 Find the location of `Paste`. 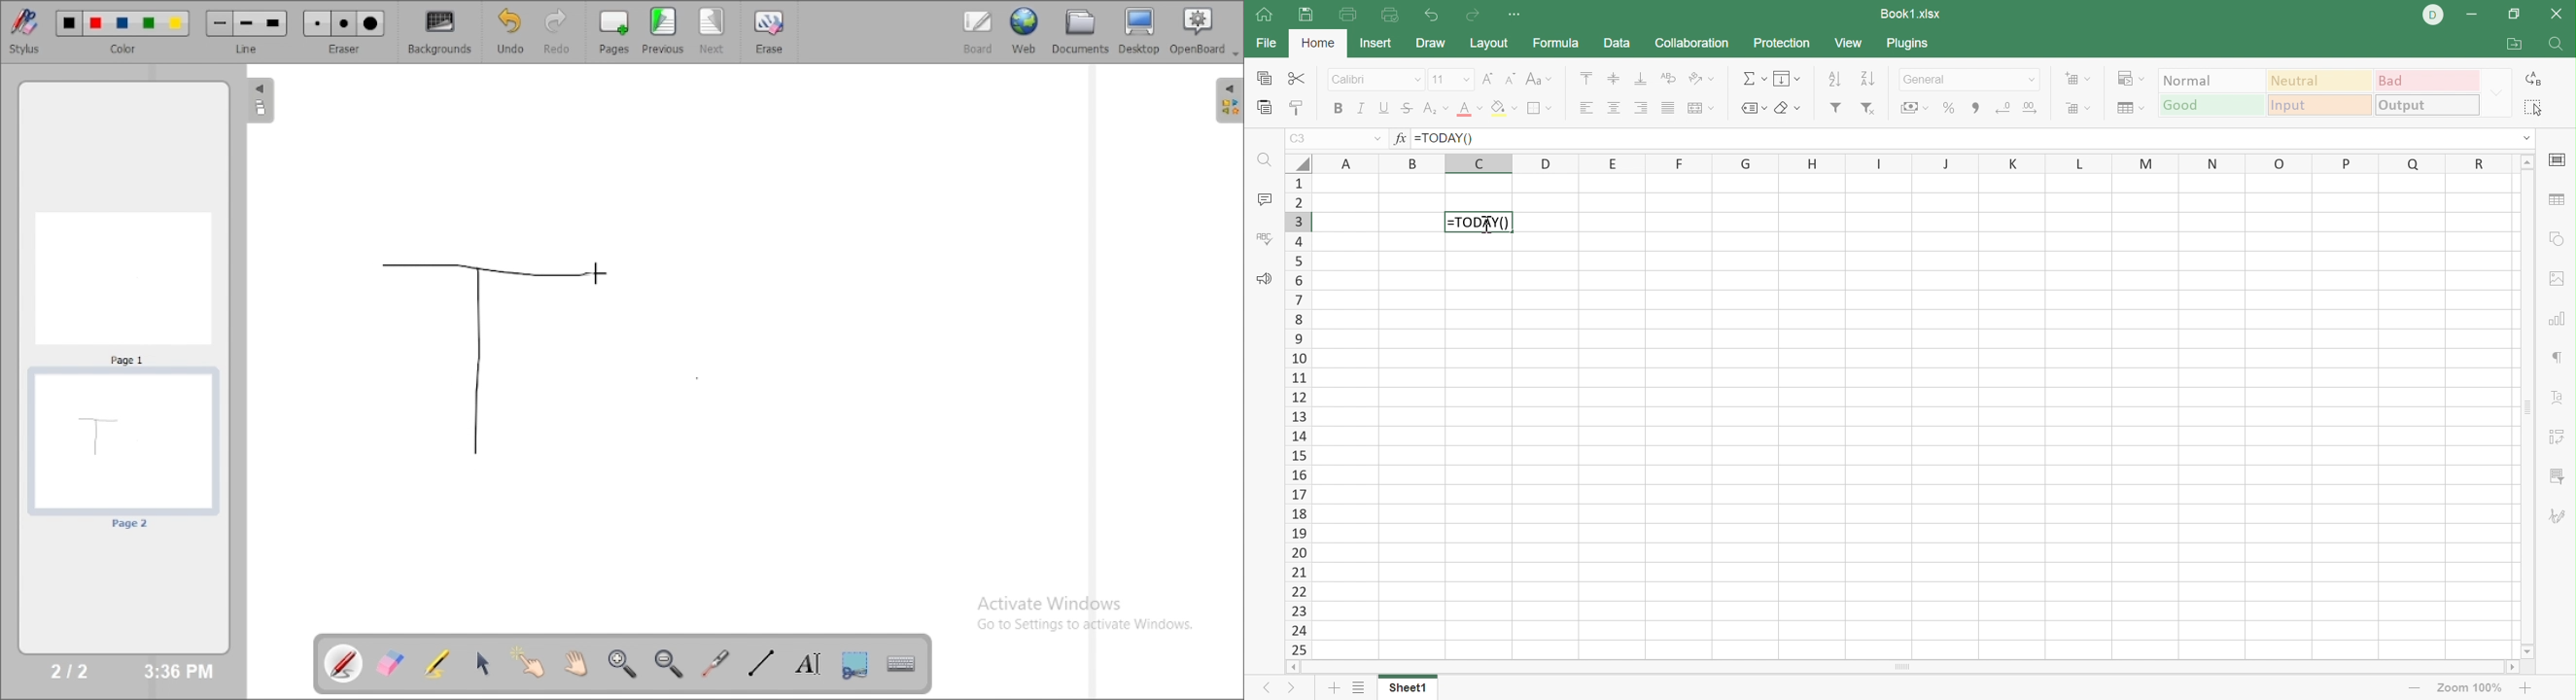

Paste is located at coordinates (1266, 108).